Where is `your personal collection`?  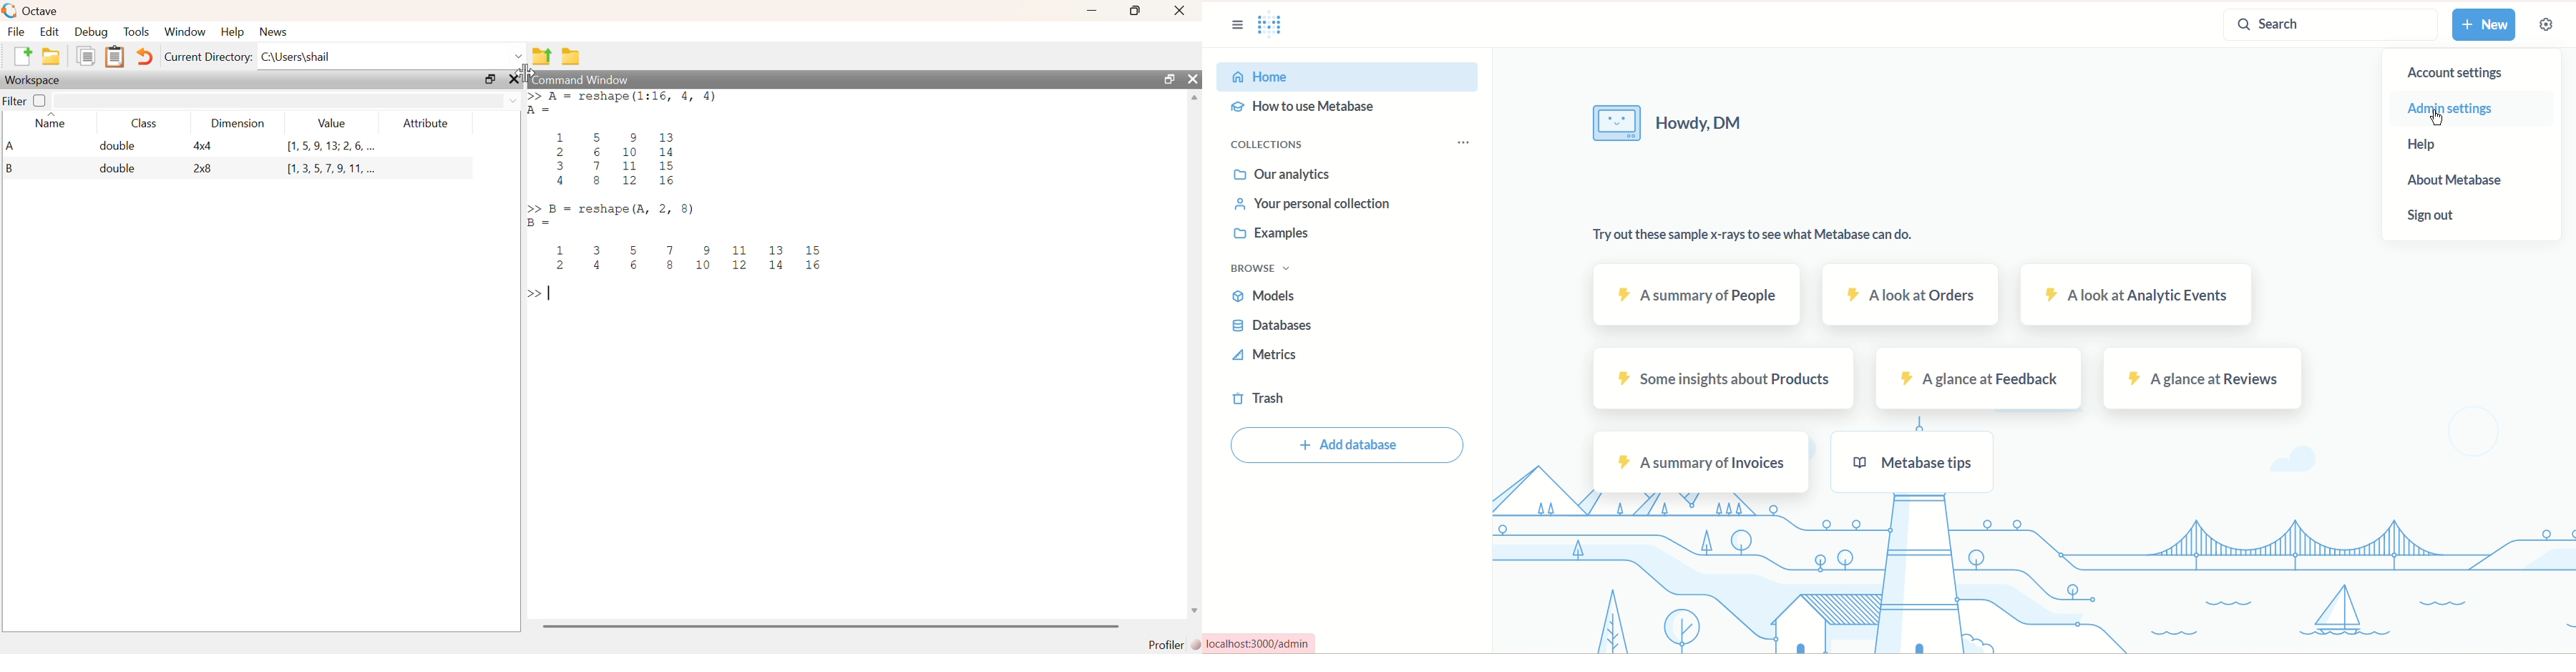 your personal collection is located at coordinates (1313, 205).